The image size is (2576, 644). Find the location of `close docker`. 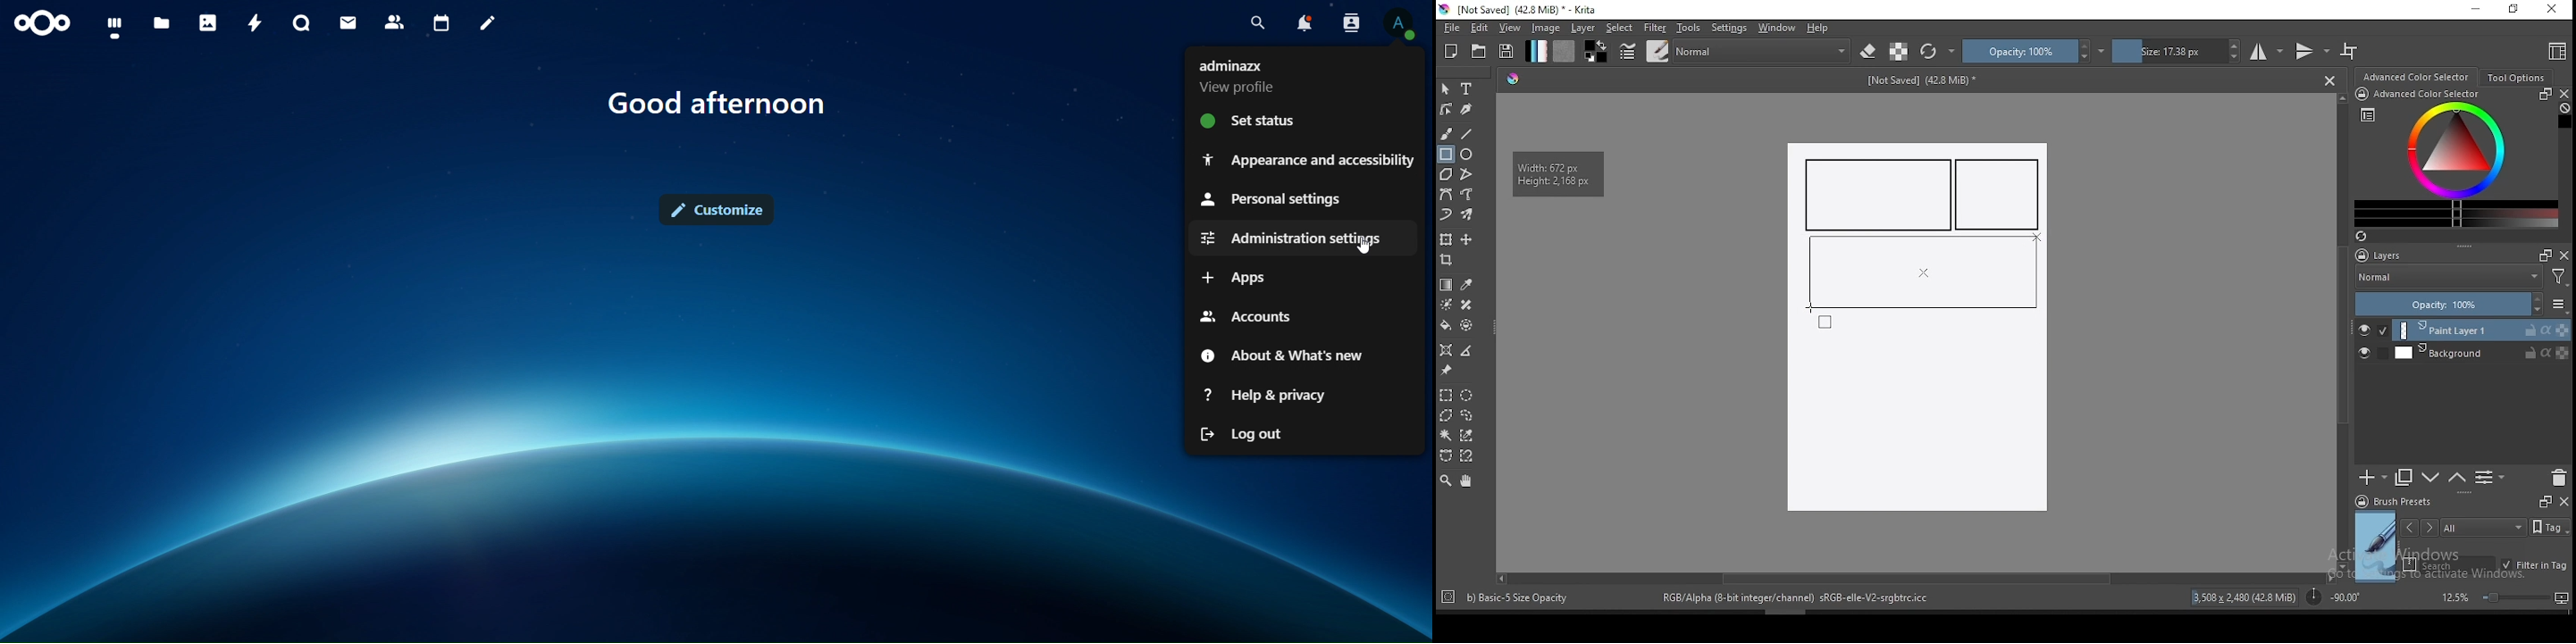

close docker is located at coordinates (2563, 500).